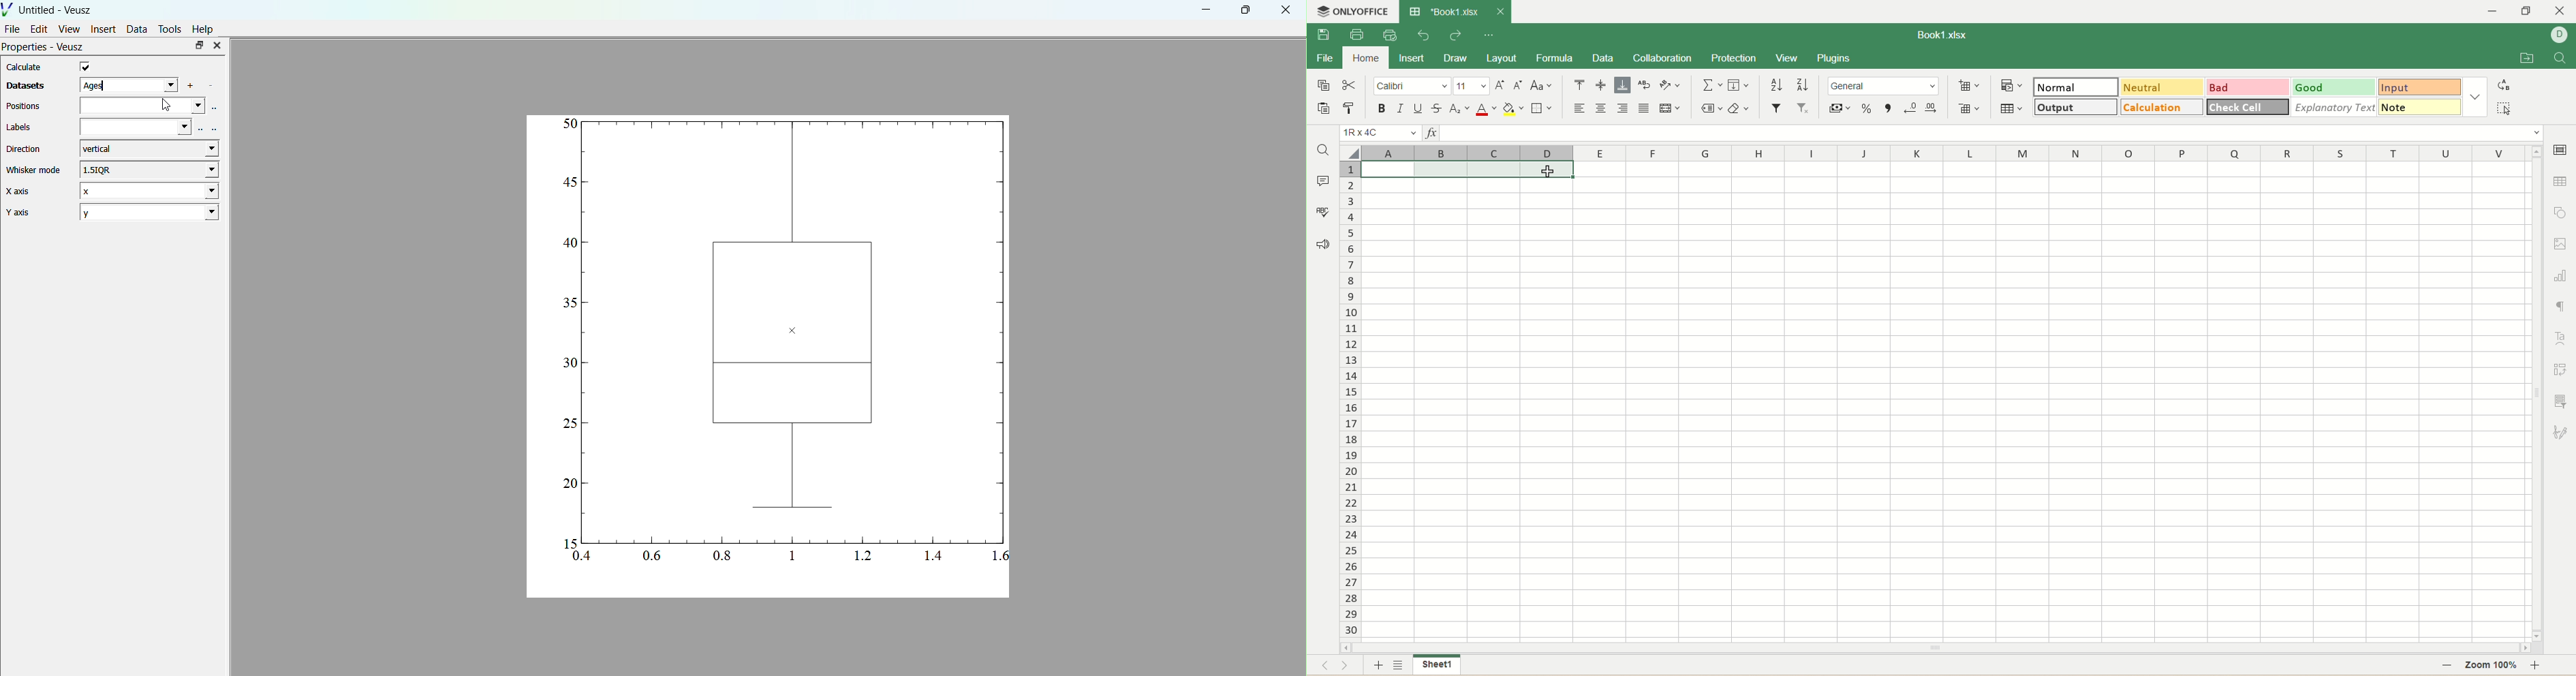  Describe the element at coordinates (2563, 150) in the screenshot. I see `cell settings` at that location.